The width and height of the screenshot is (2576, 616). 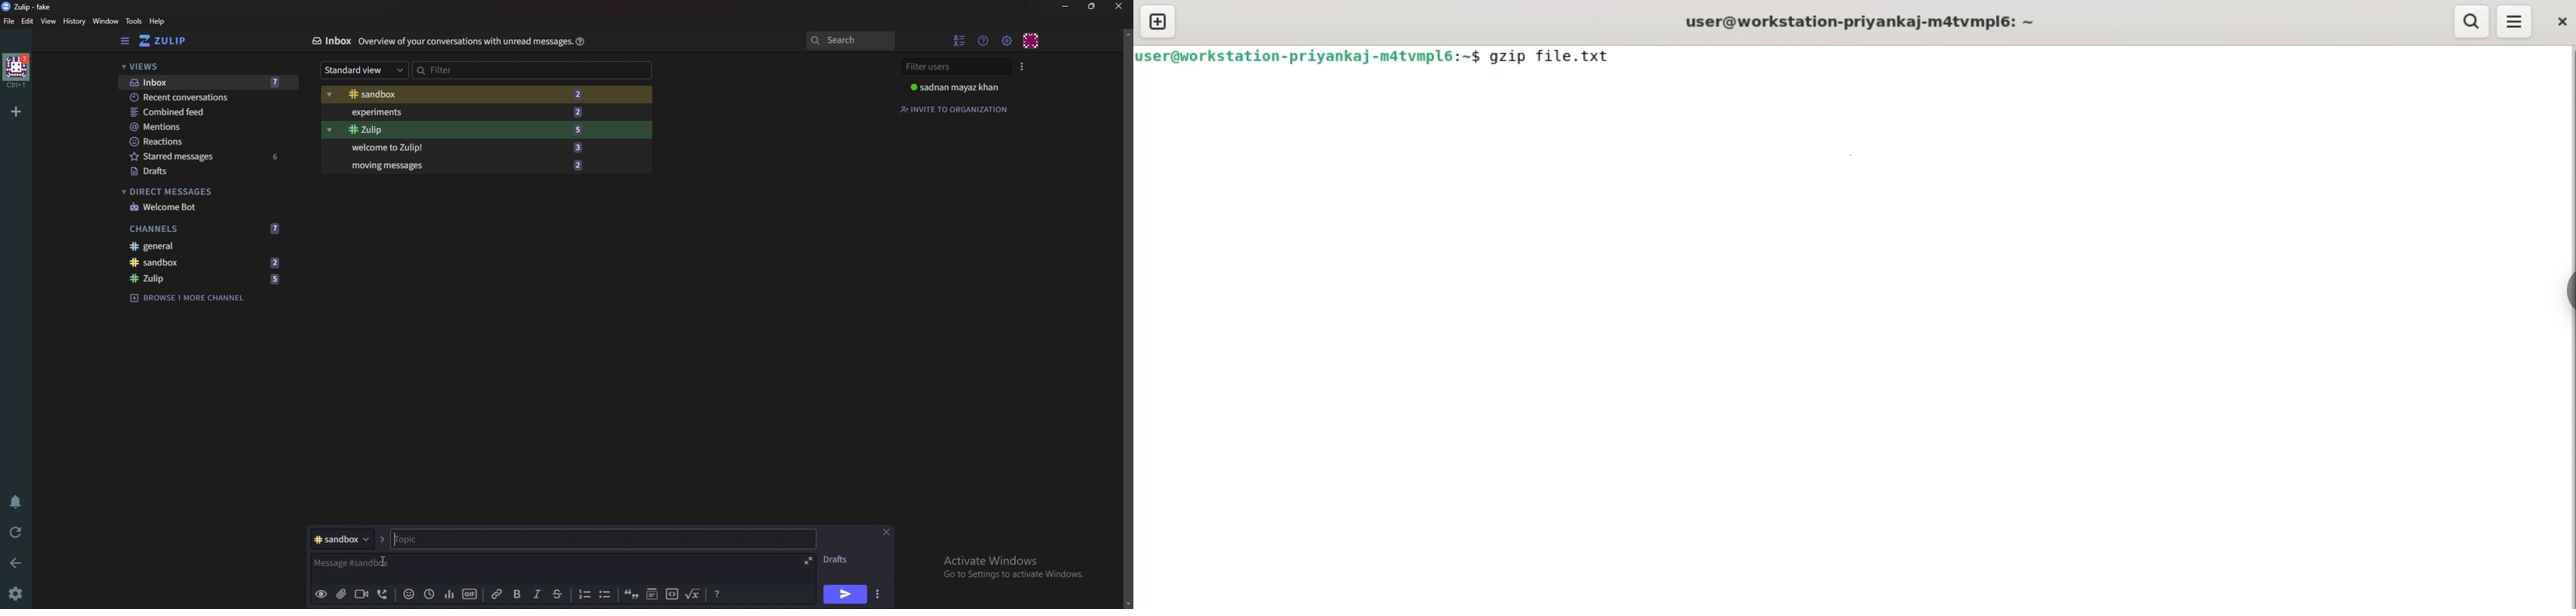 What do you see at coordinates (18, 562) in the screenshot?
I see `Back` at bounding box center [18, 562].